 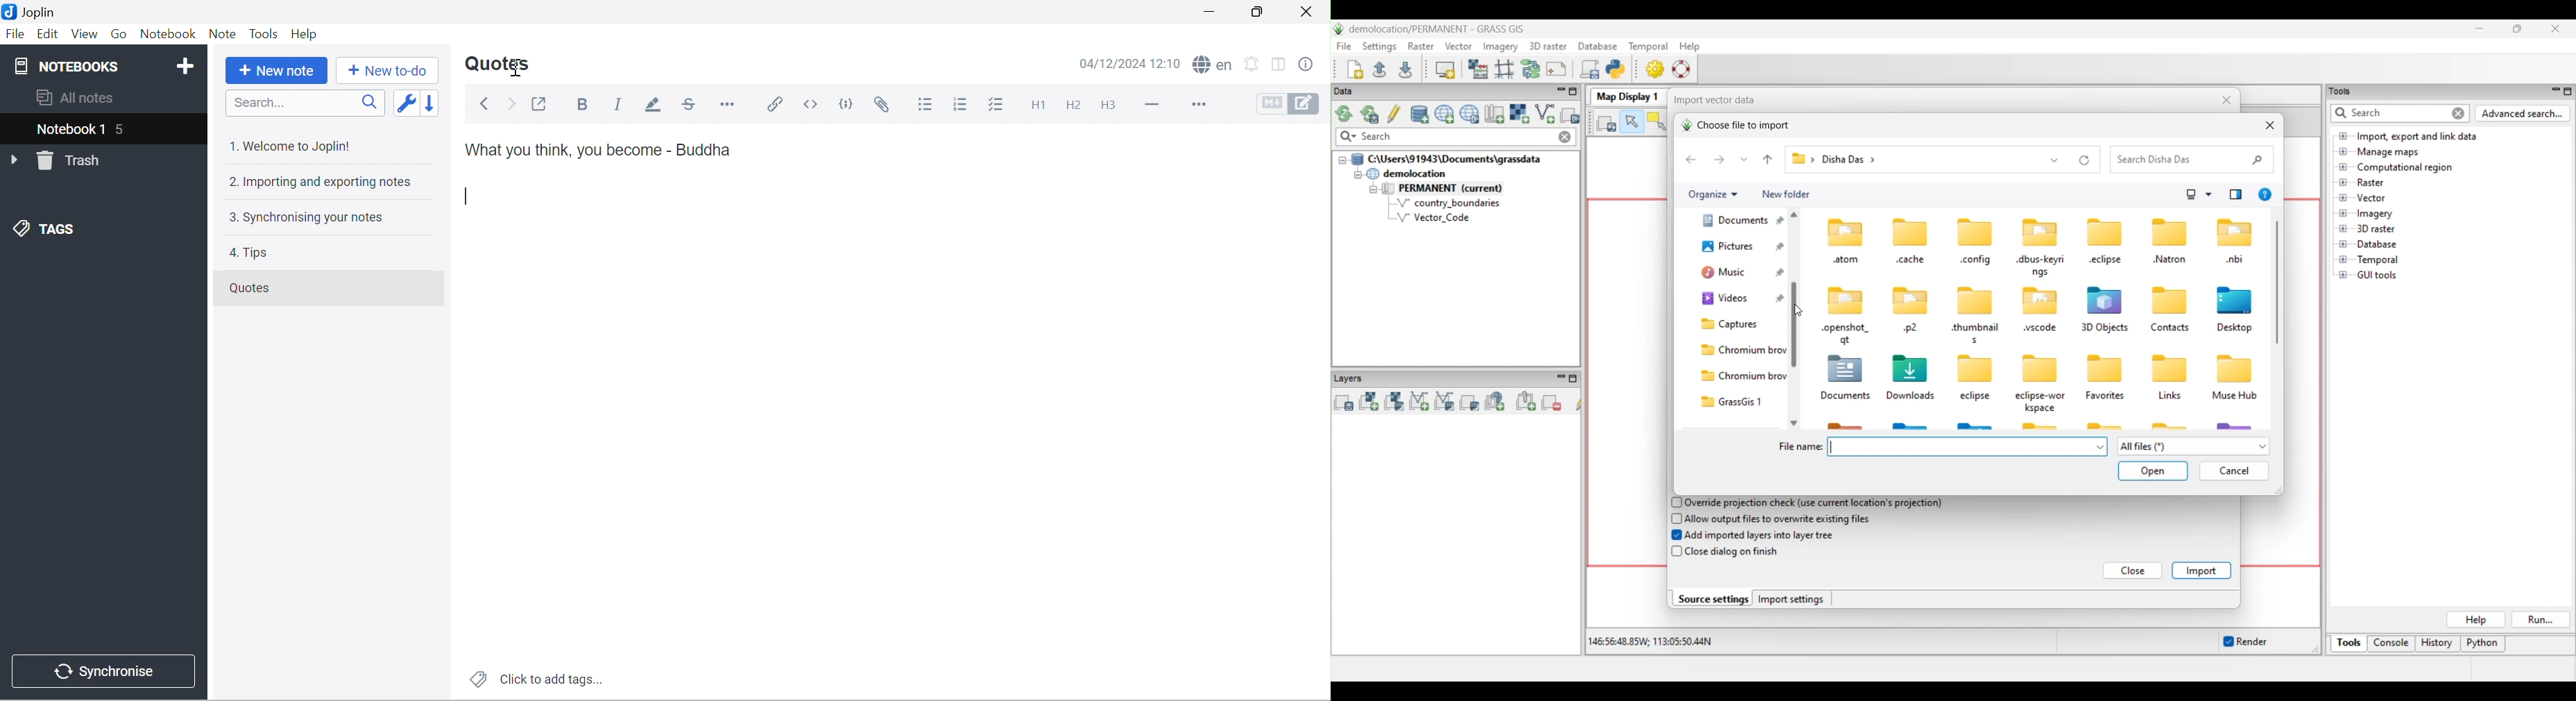 What do you see at coordinates (47, 228) in the screenshot?
I see `TAGS` at bounding box center [47, 228].